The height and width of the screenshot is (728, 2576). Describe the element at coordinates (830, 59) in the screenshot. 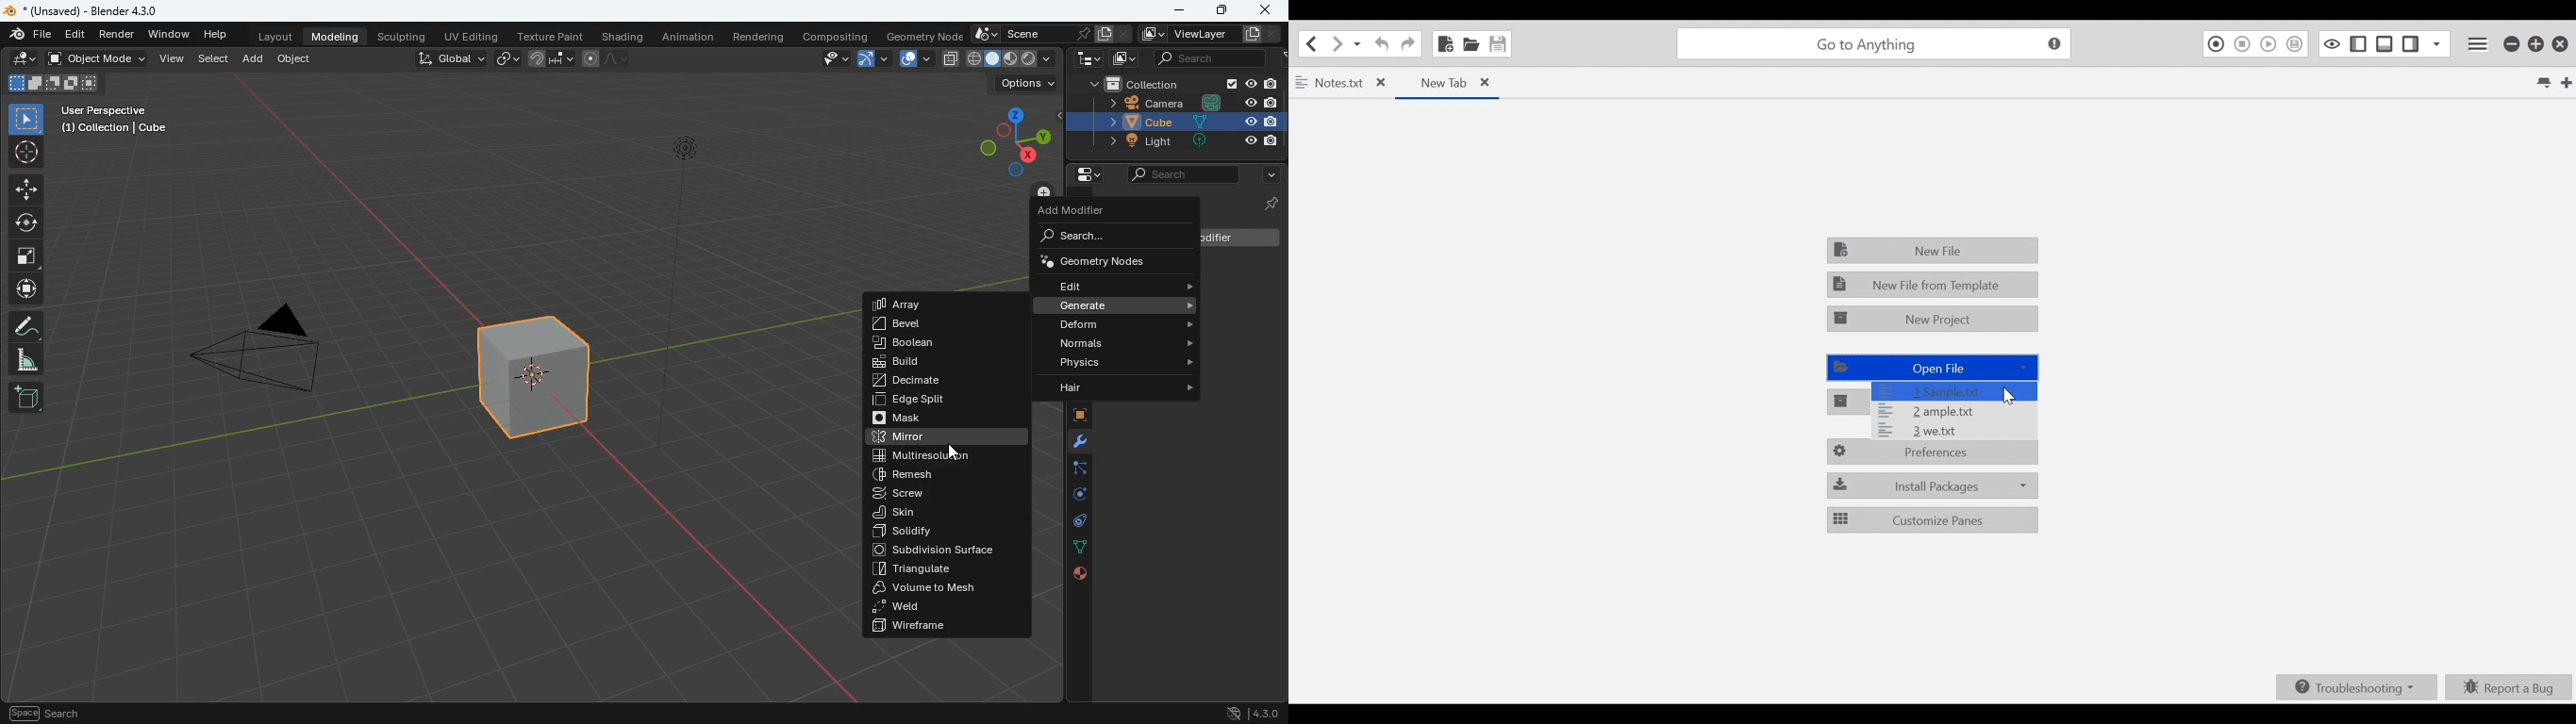

I see `view` at that location.